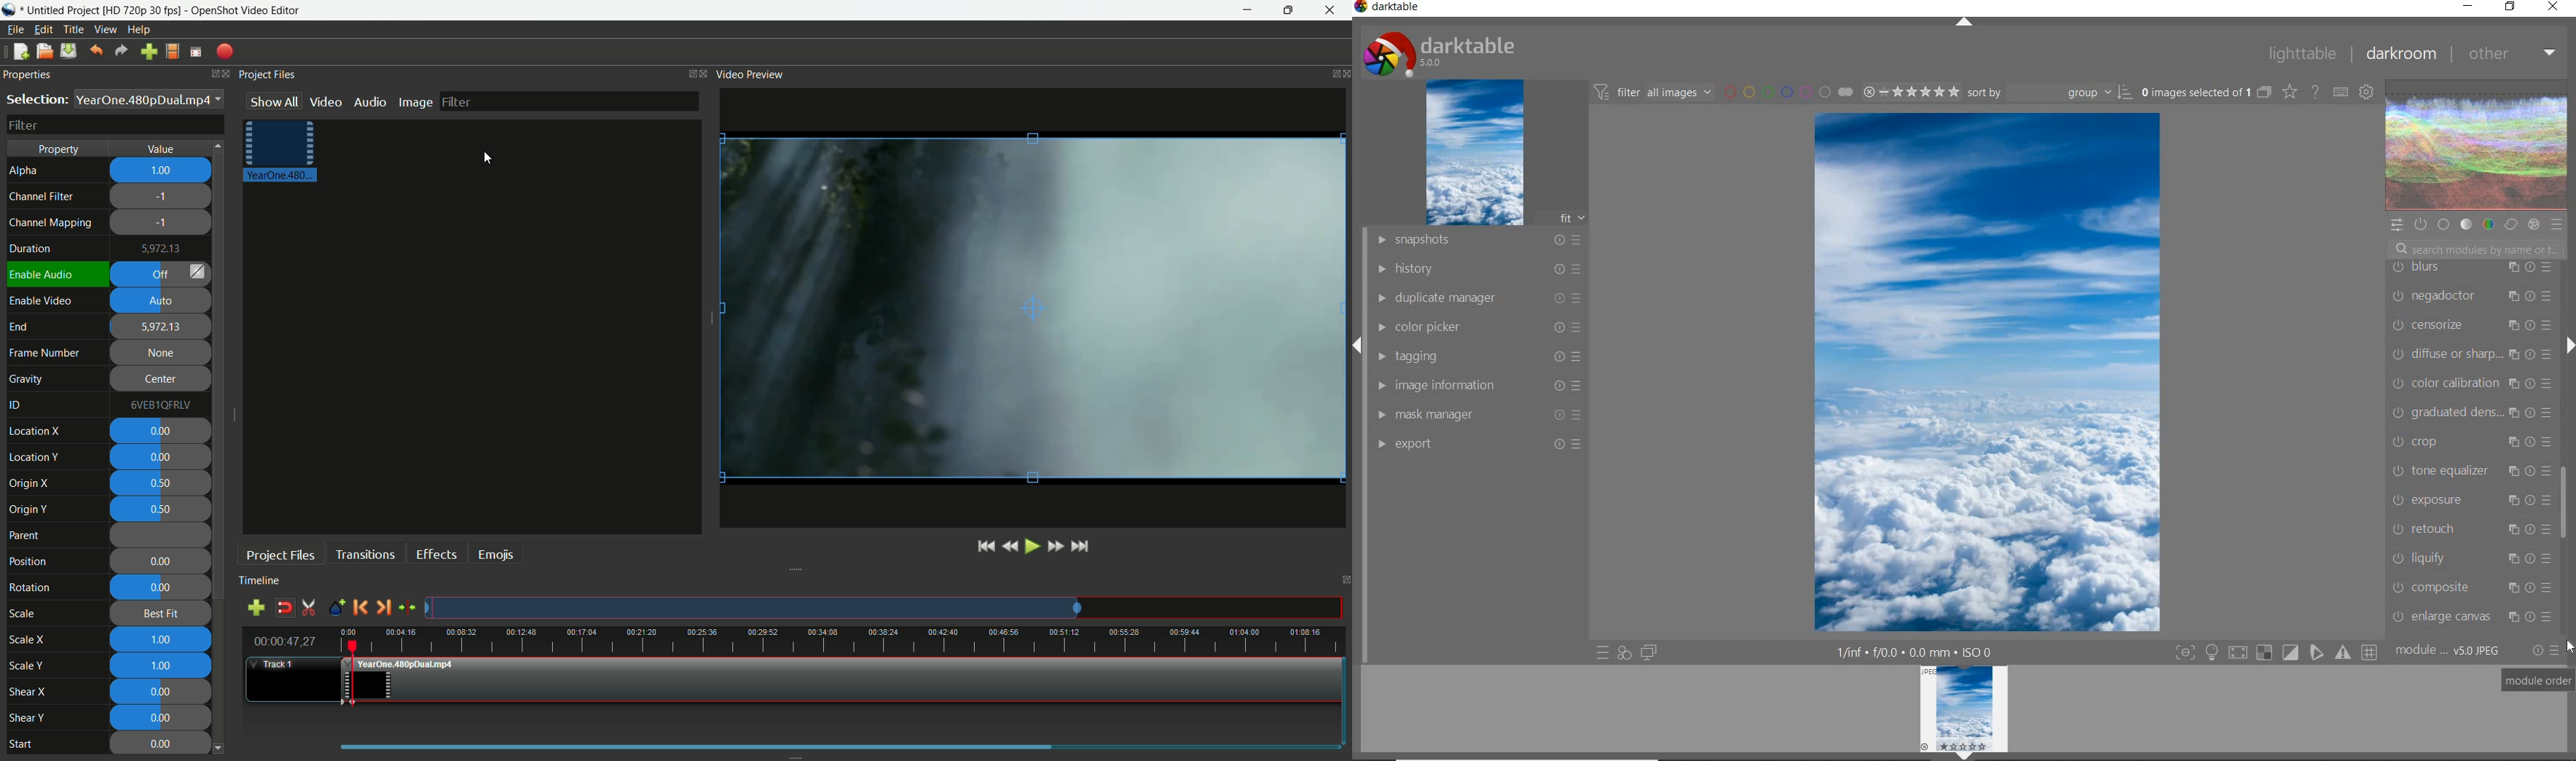 The height and width of the screenshot is (784, 2576). I want to click on BASE, so click(2445, 225).